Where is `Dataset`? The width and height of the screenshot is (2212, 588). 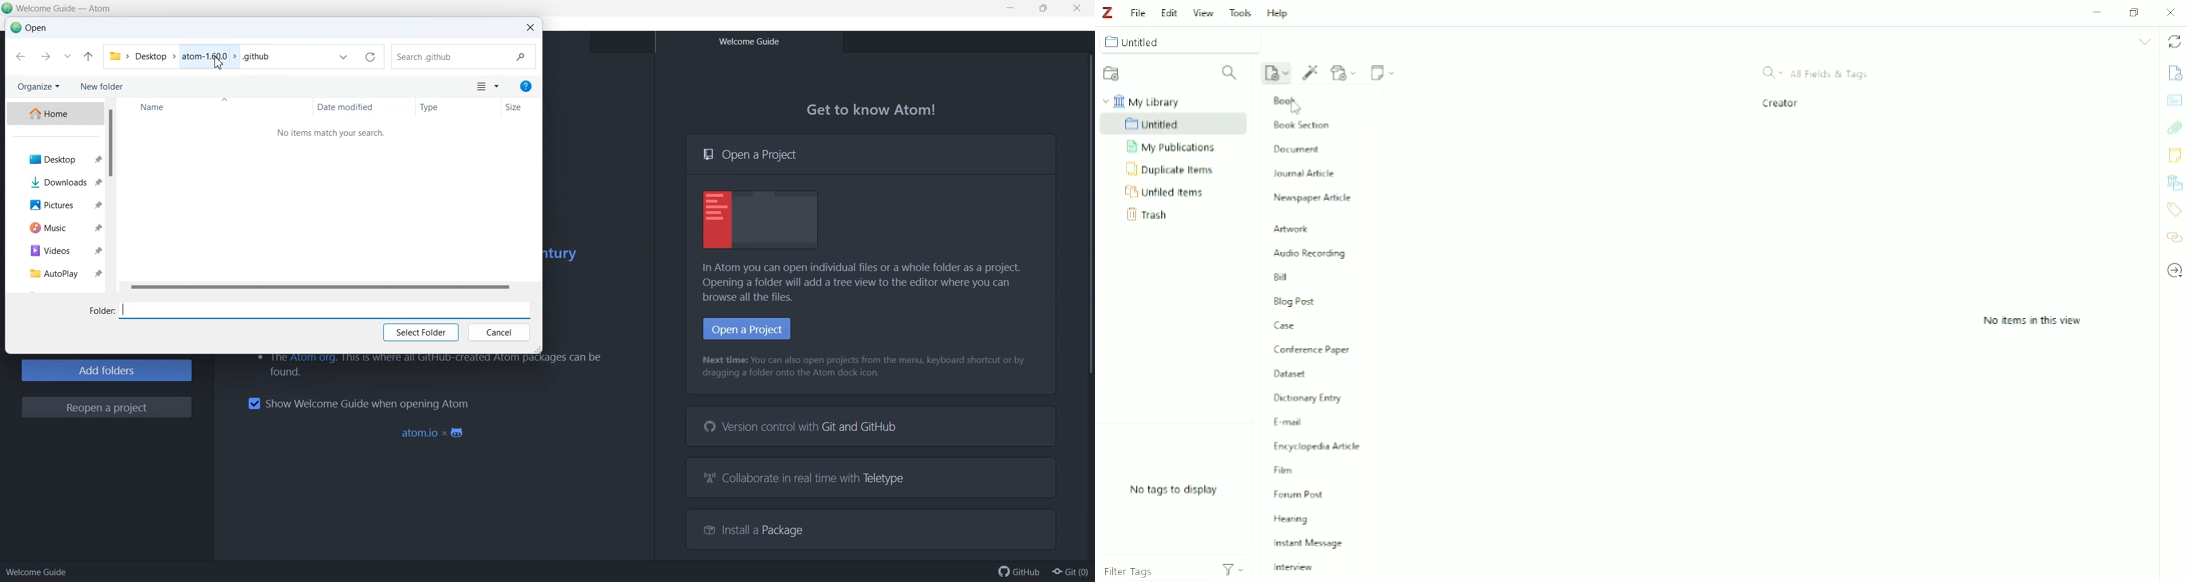
Dataset is located at coordinates (1293, 374).